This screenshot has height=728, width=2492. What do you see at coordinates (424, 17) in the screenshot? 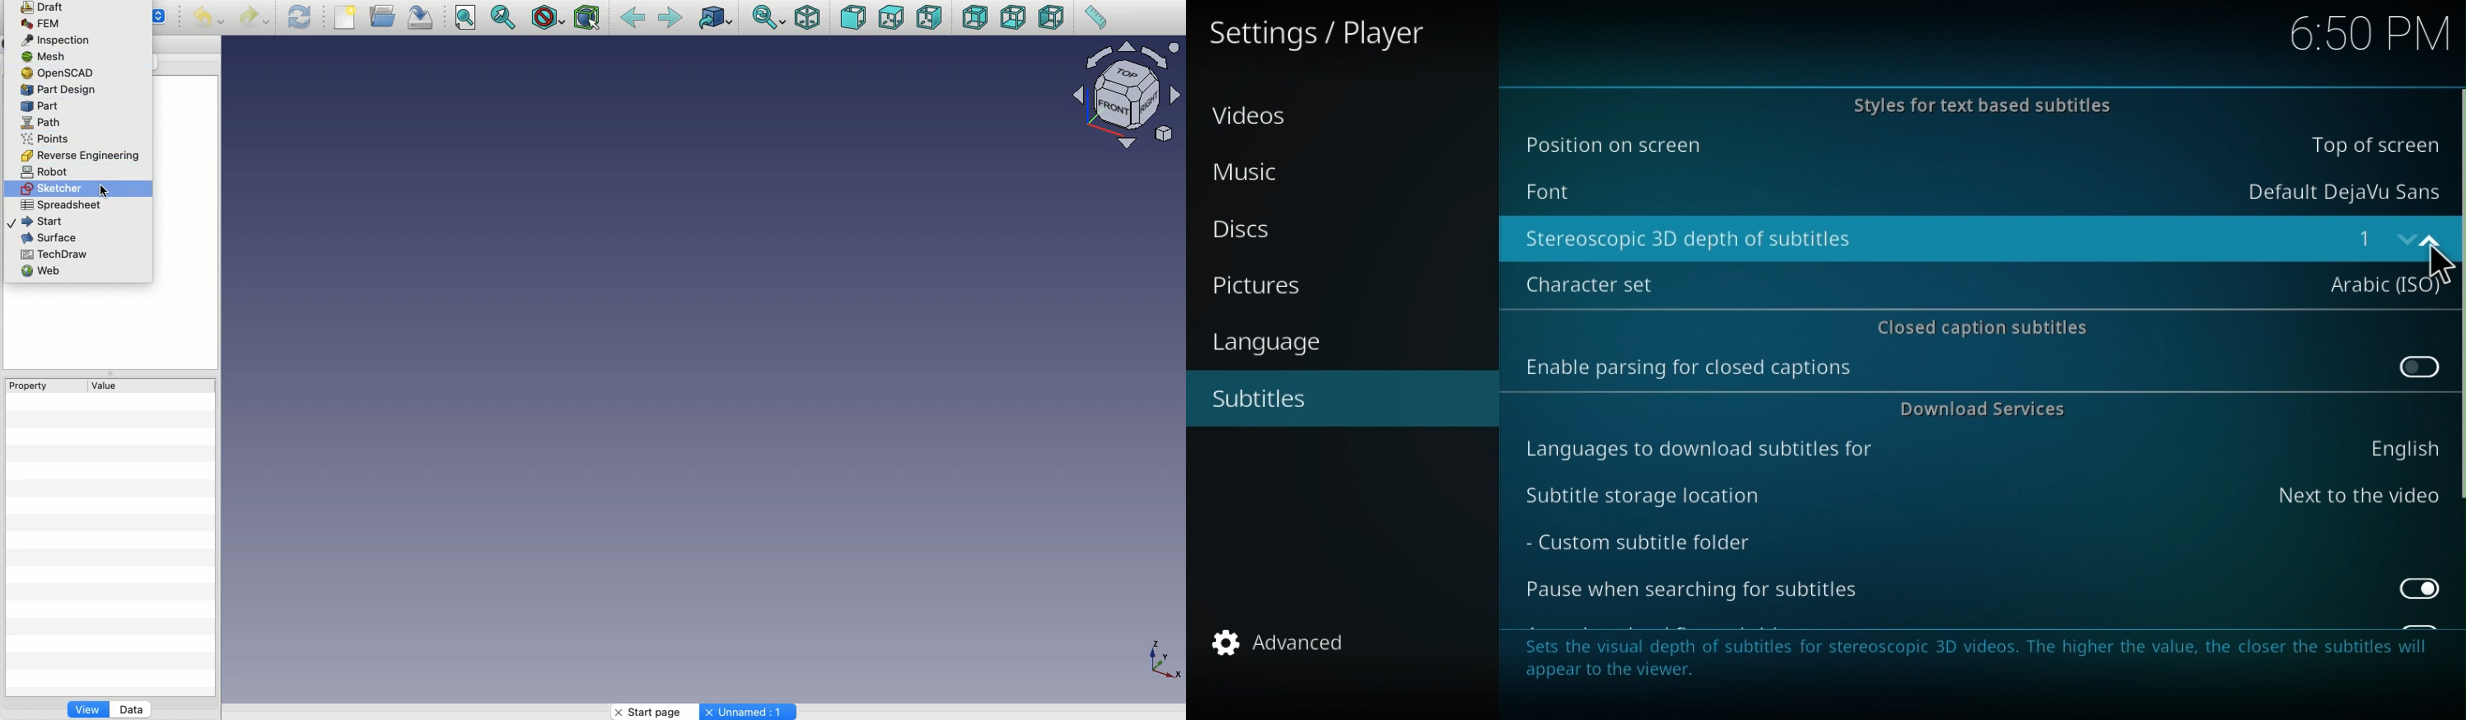
I see `Save` at bounding box center [424, 17].